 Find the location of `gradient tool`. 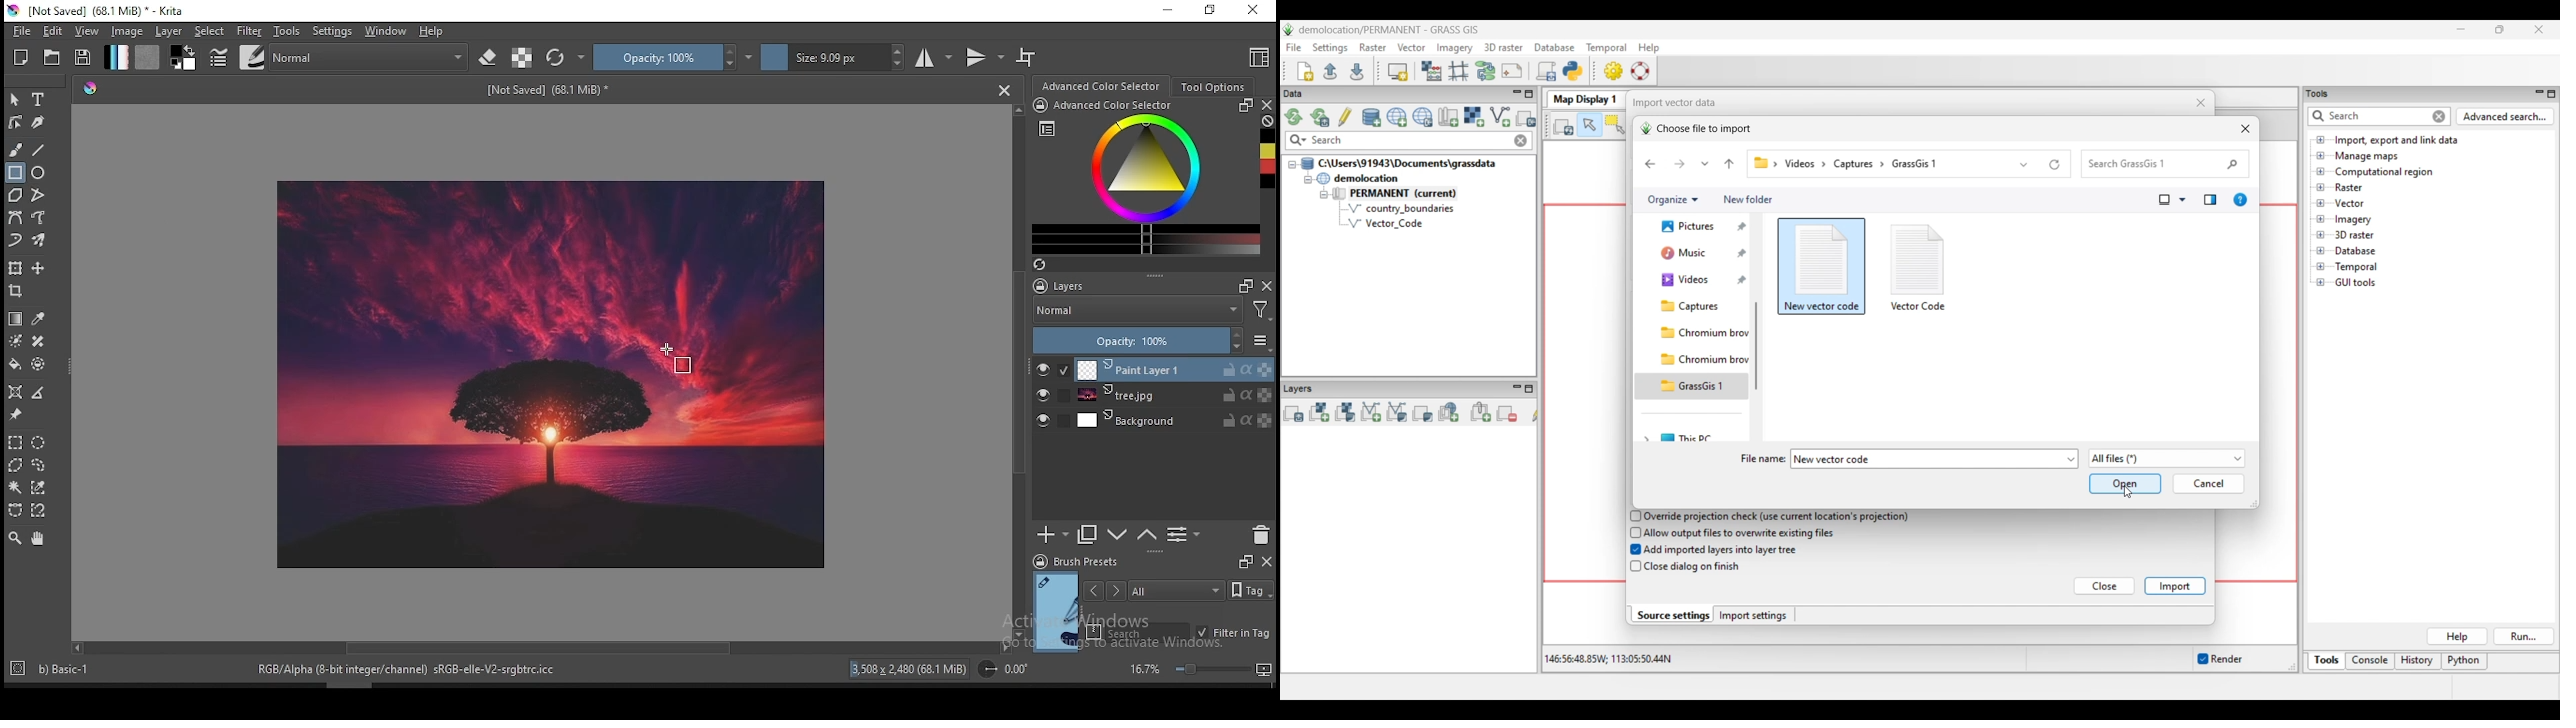

gradient tool is located at coordinates (16, 318).